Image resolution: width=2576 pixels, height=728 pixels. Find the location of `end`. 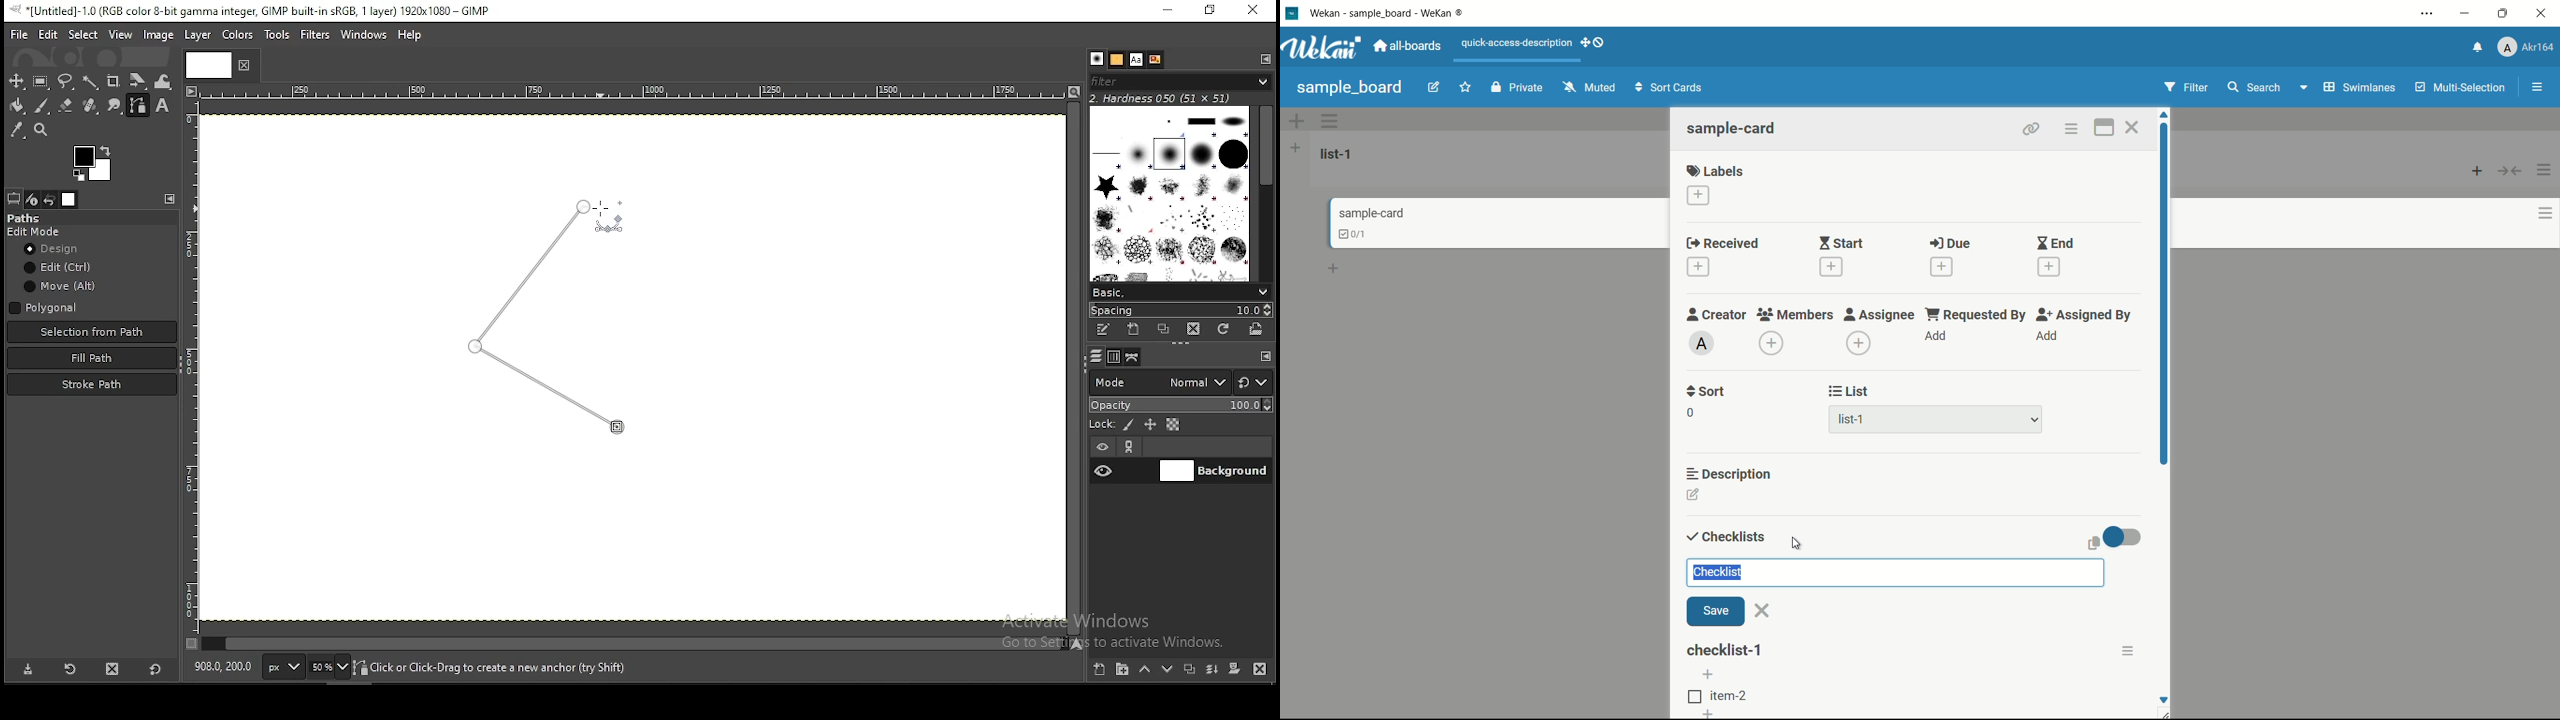

end is located at coordinates (2055, 244).